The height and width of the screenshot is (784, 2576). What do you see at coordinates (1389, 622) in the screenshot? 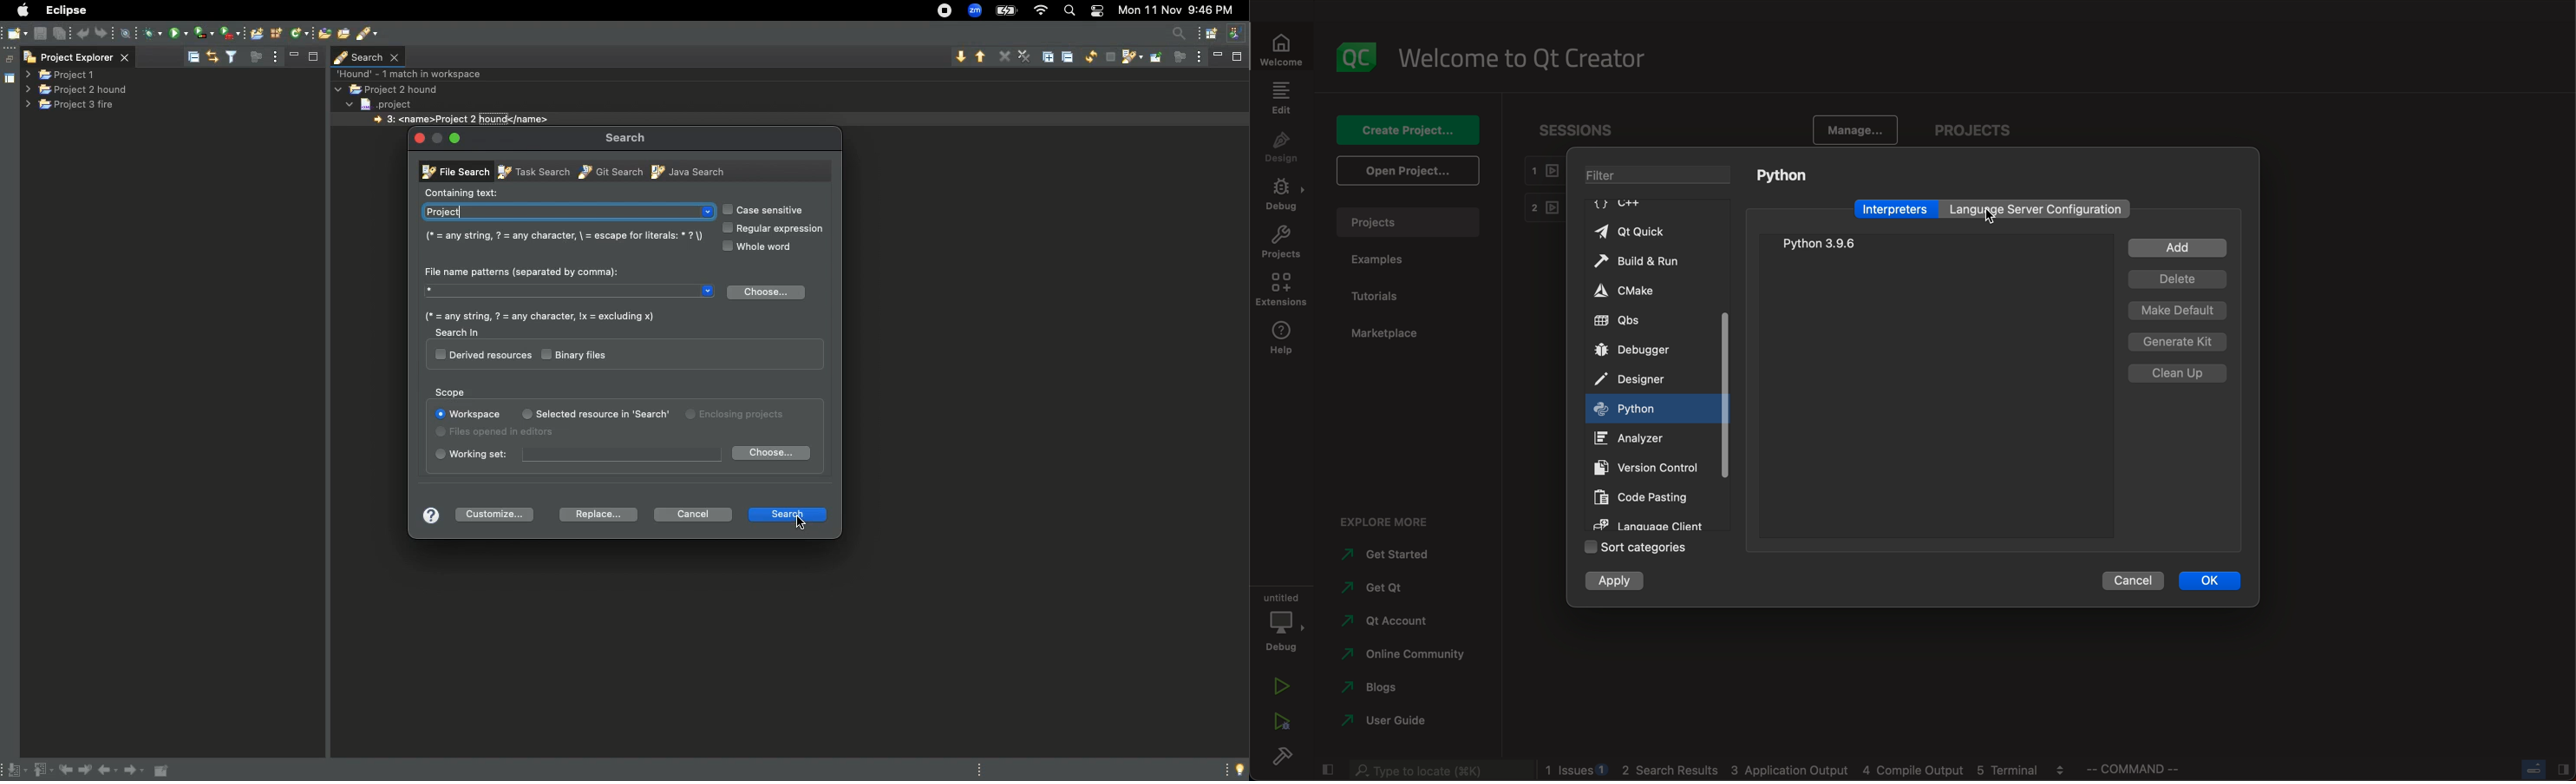
I see `account` at bounding box center [1389, 622].